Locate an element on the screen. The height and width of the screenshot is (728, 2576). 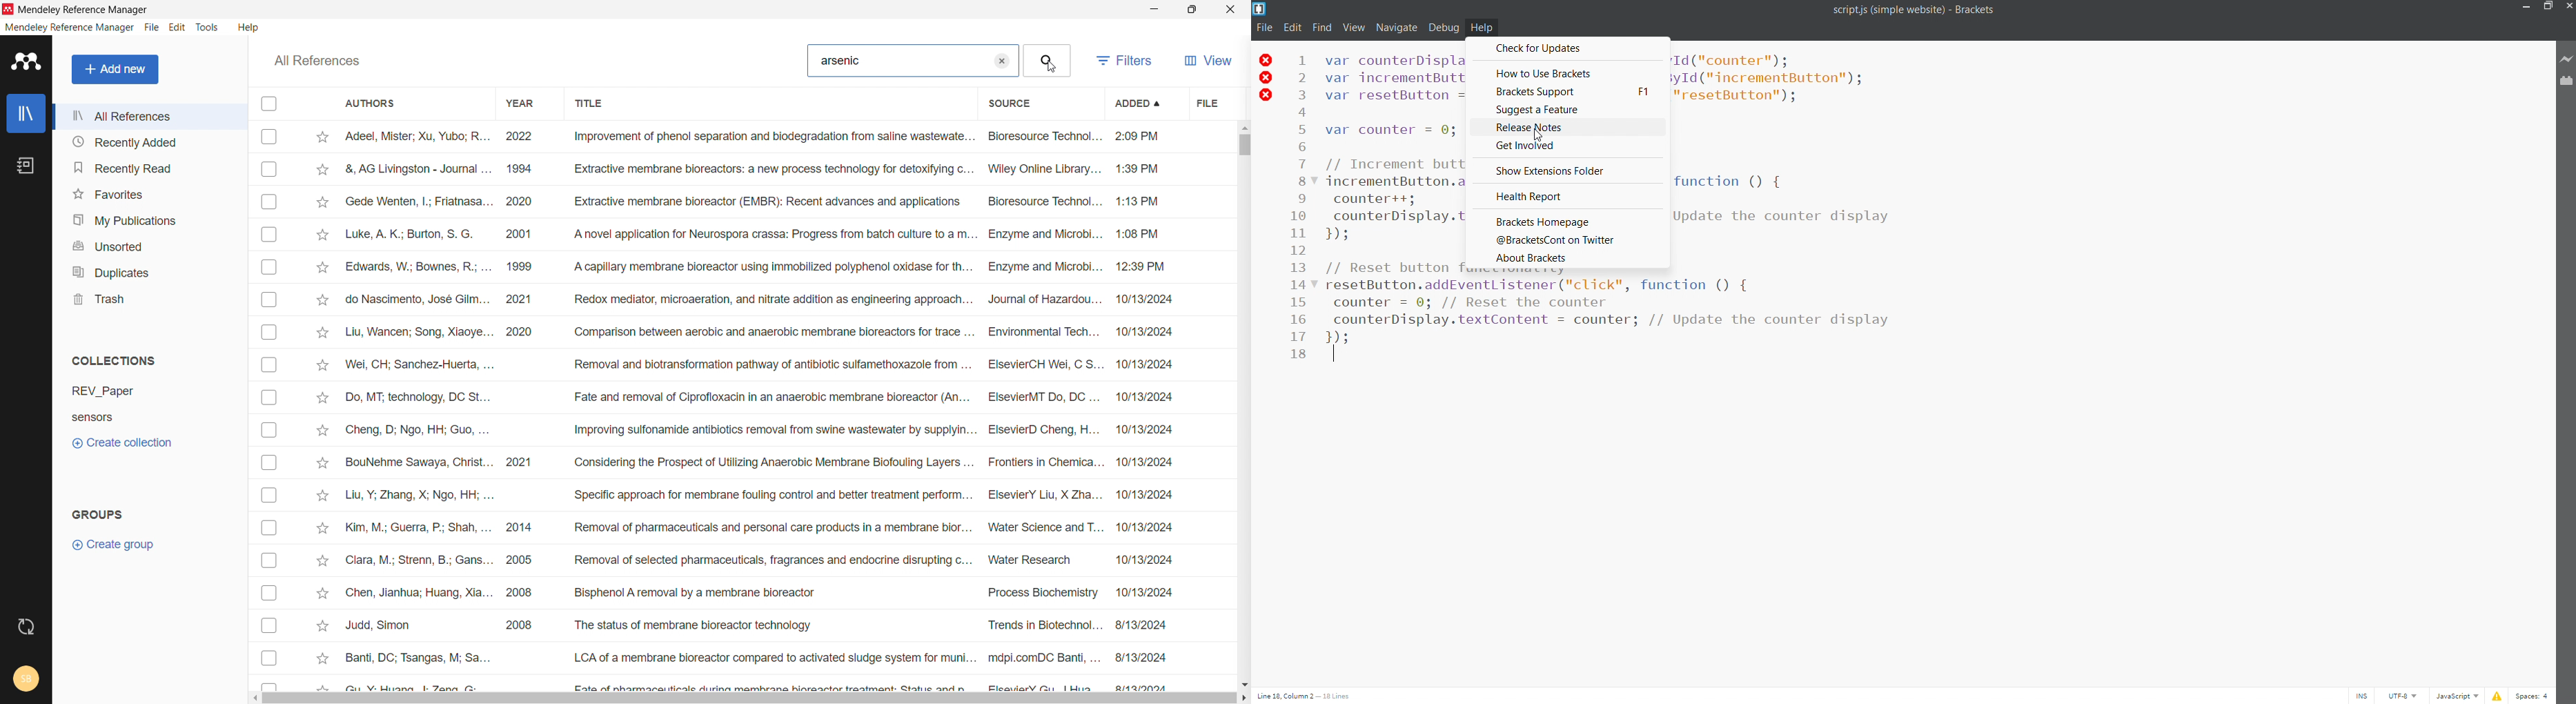
trash is located at coordinates (149, 299).